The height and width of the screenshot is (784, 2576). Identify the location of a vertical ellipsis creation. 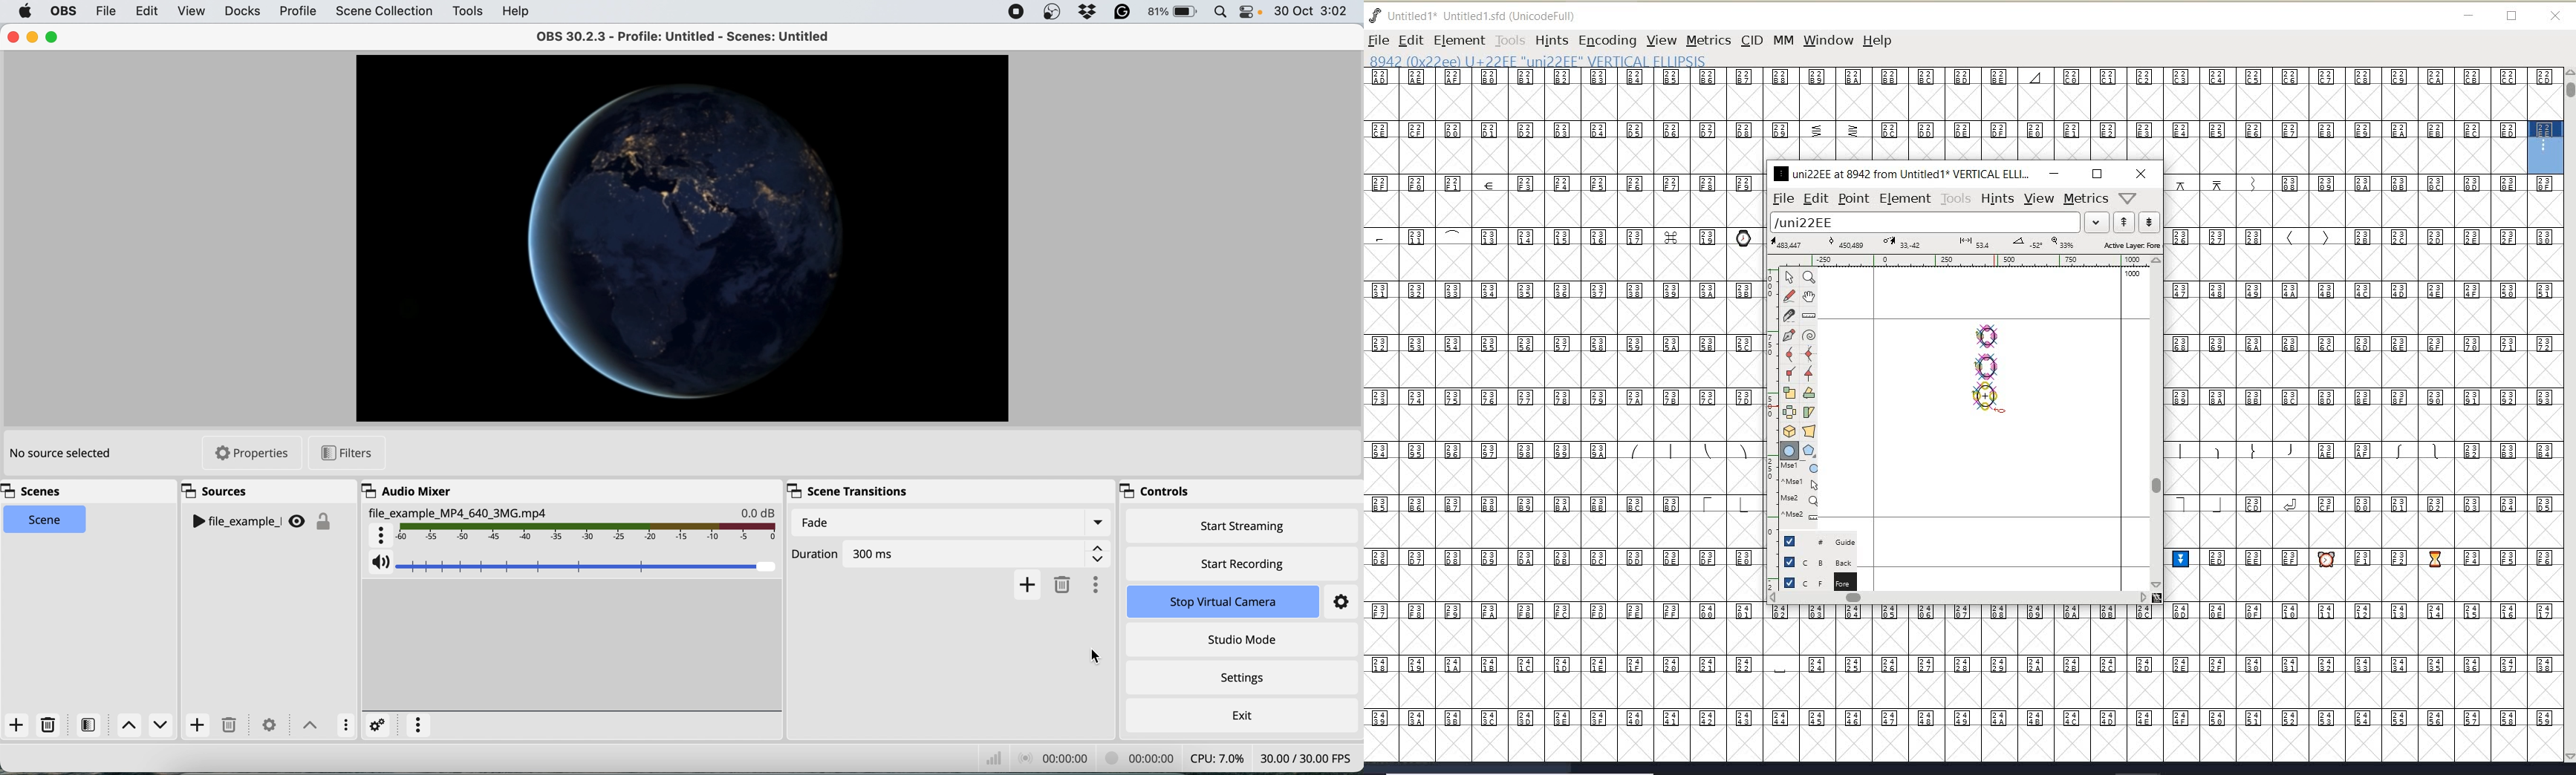
(1988, 334).